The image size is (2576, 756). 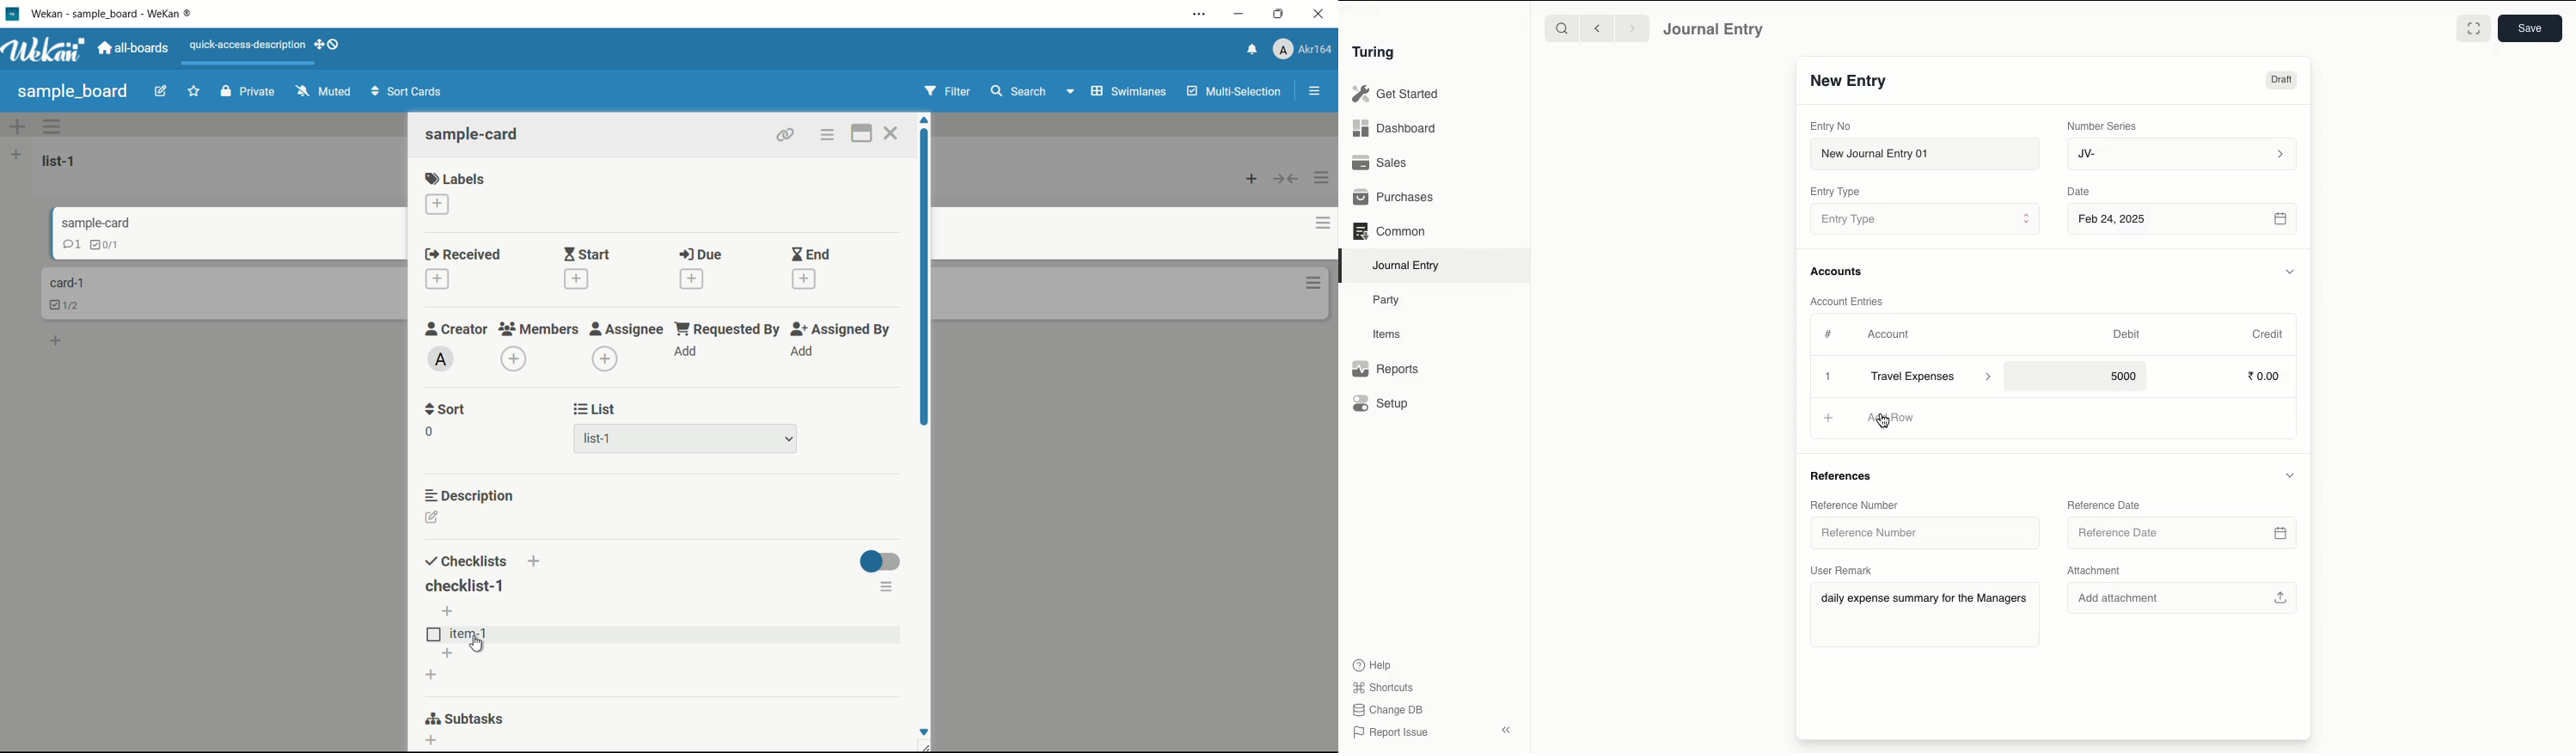 What do you see at coordinates (926, 277) in the screenshot?
I see `scroll bar` at bounding box center [926, 277].